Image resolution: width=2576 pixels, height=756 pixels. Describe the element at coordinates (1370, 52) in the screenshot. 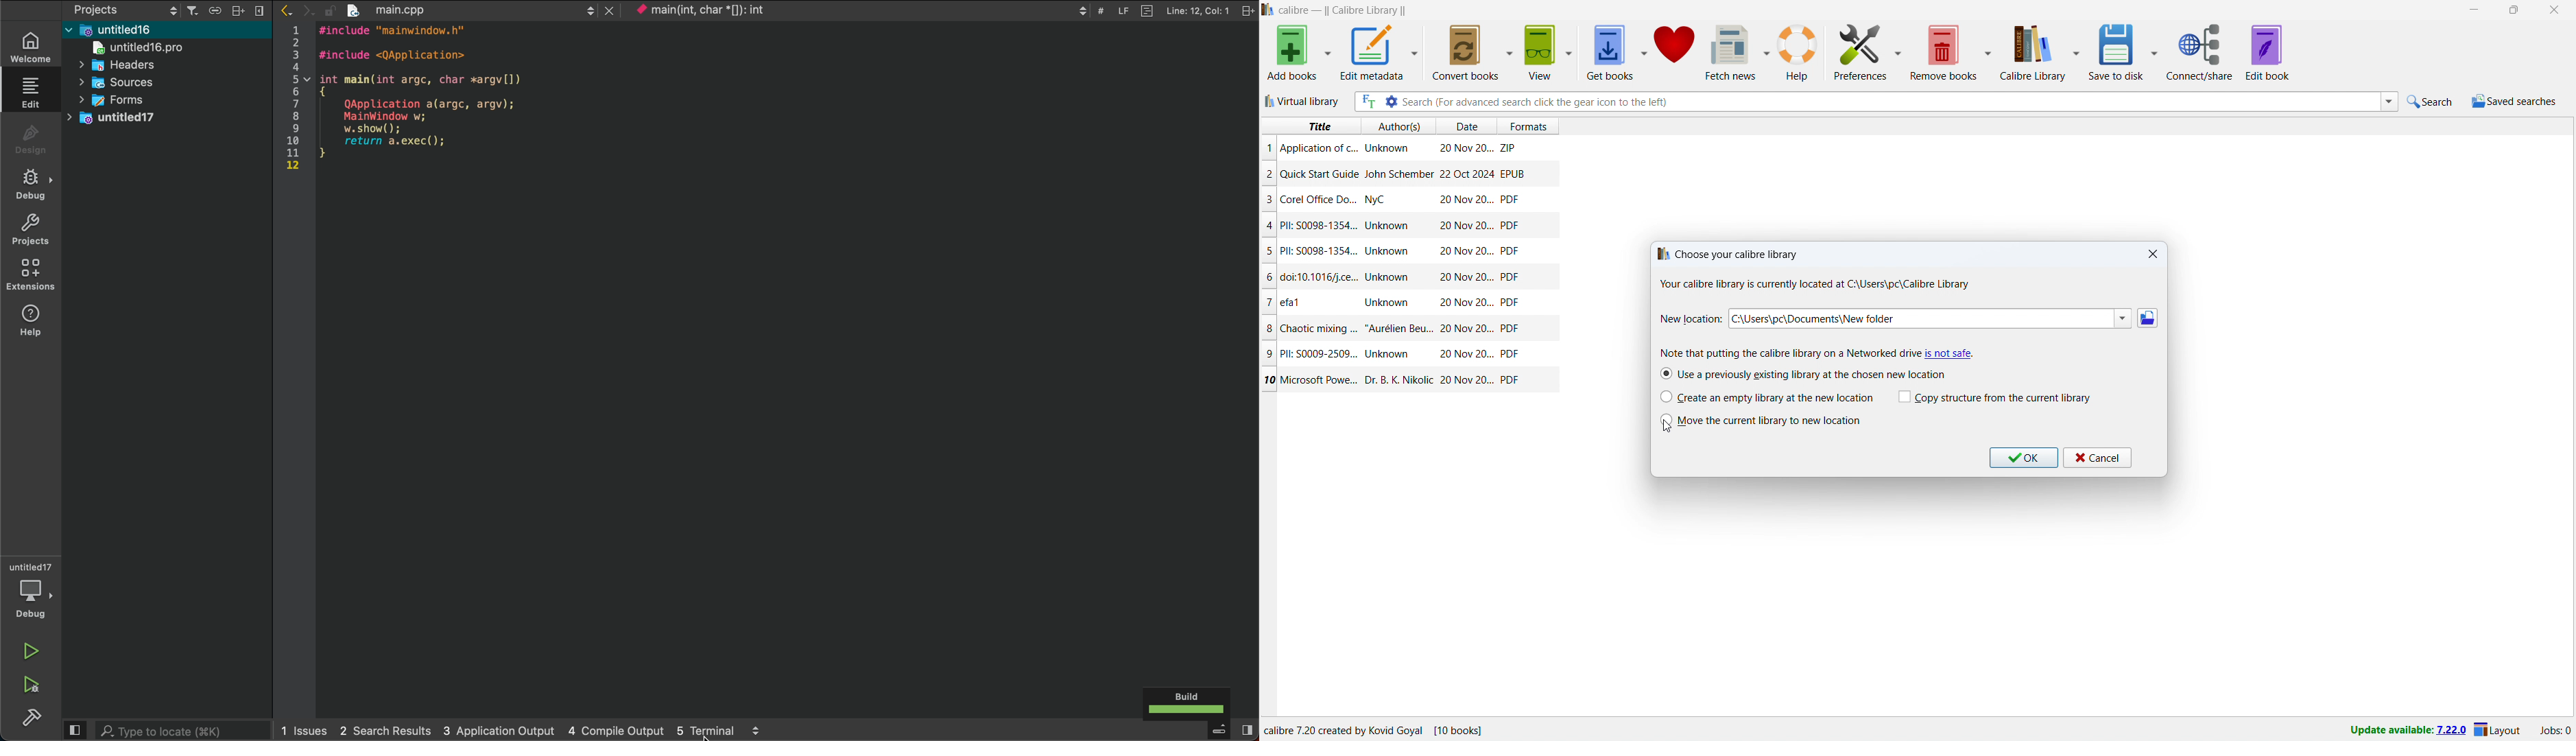

I see `edit metadata` at that location.